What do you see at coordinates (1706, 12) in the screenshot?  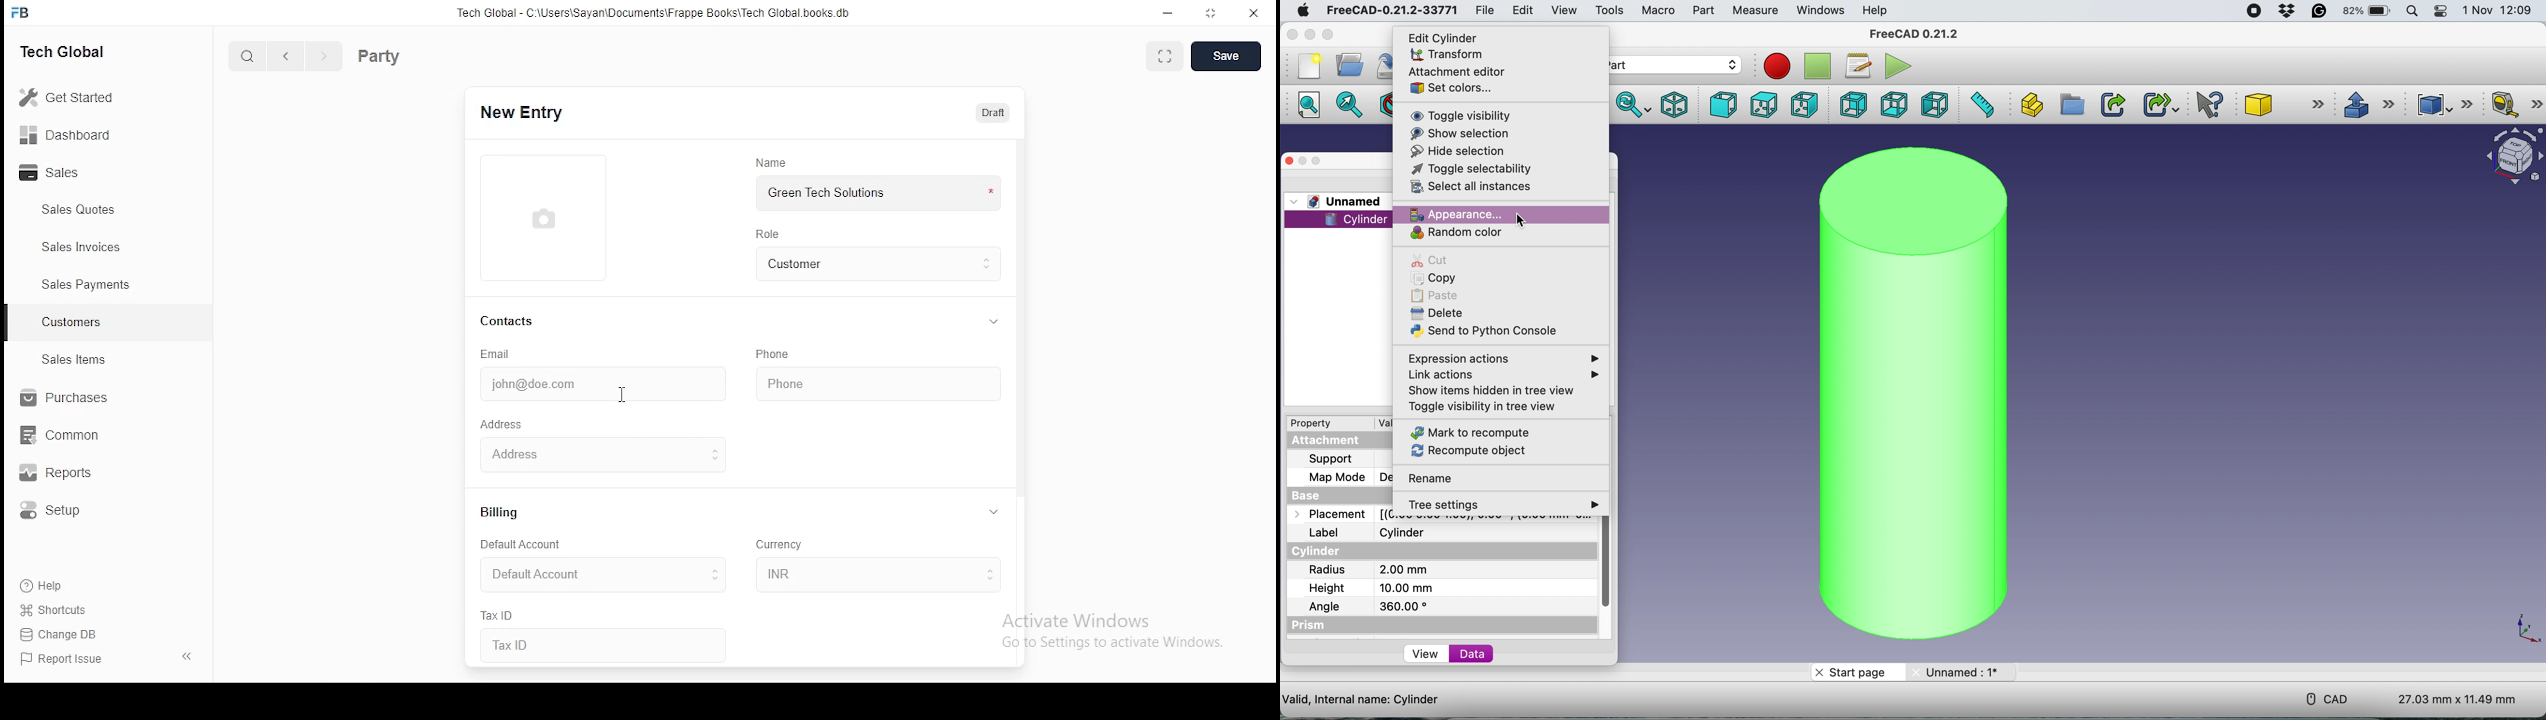 I see `part` at bounding box center [1706, 12].